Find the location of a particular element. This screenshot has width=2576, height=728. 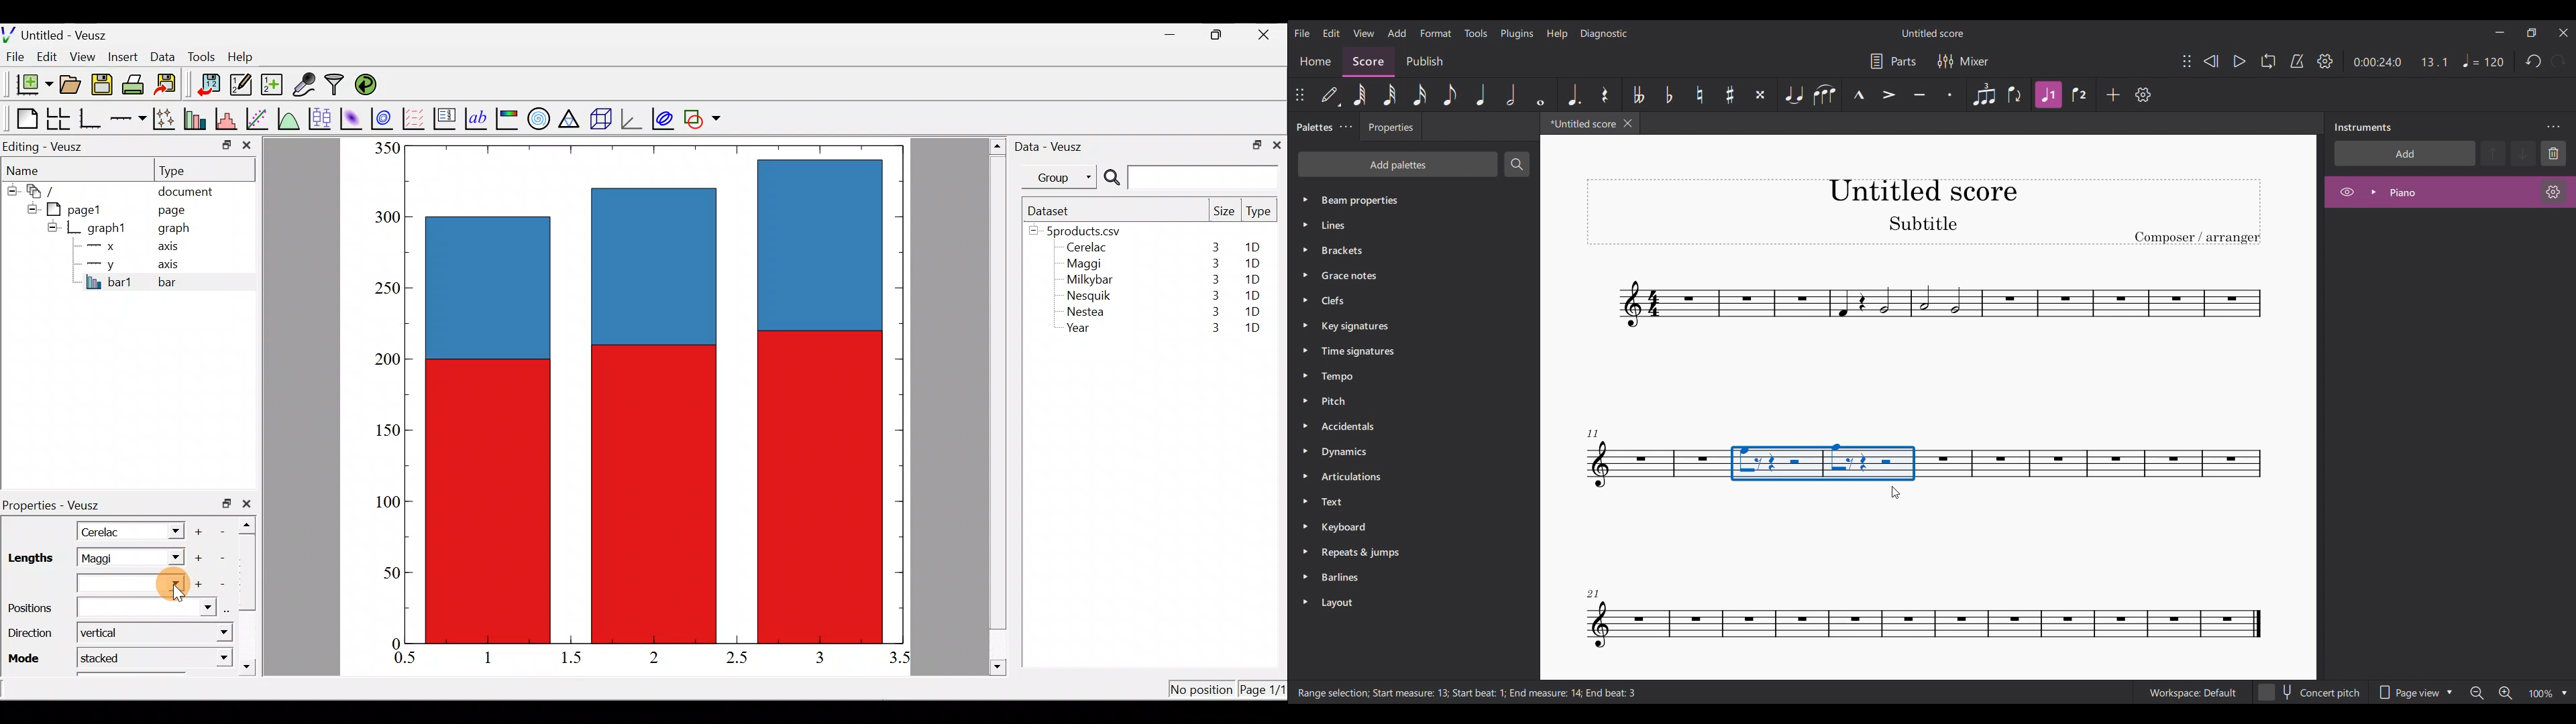

page is located at coordinates (170, 209).